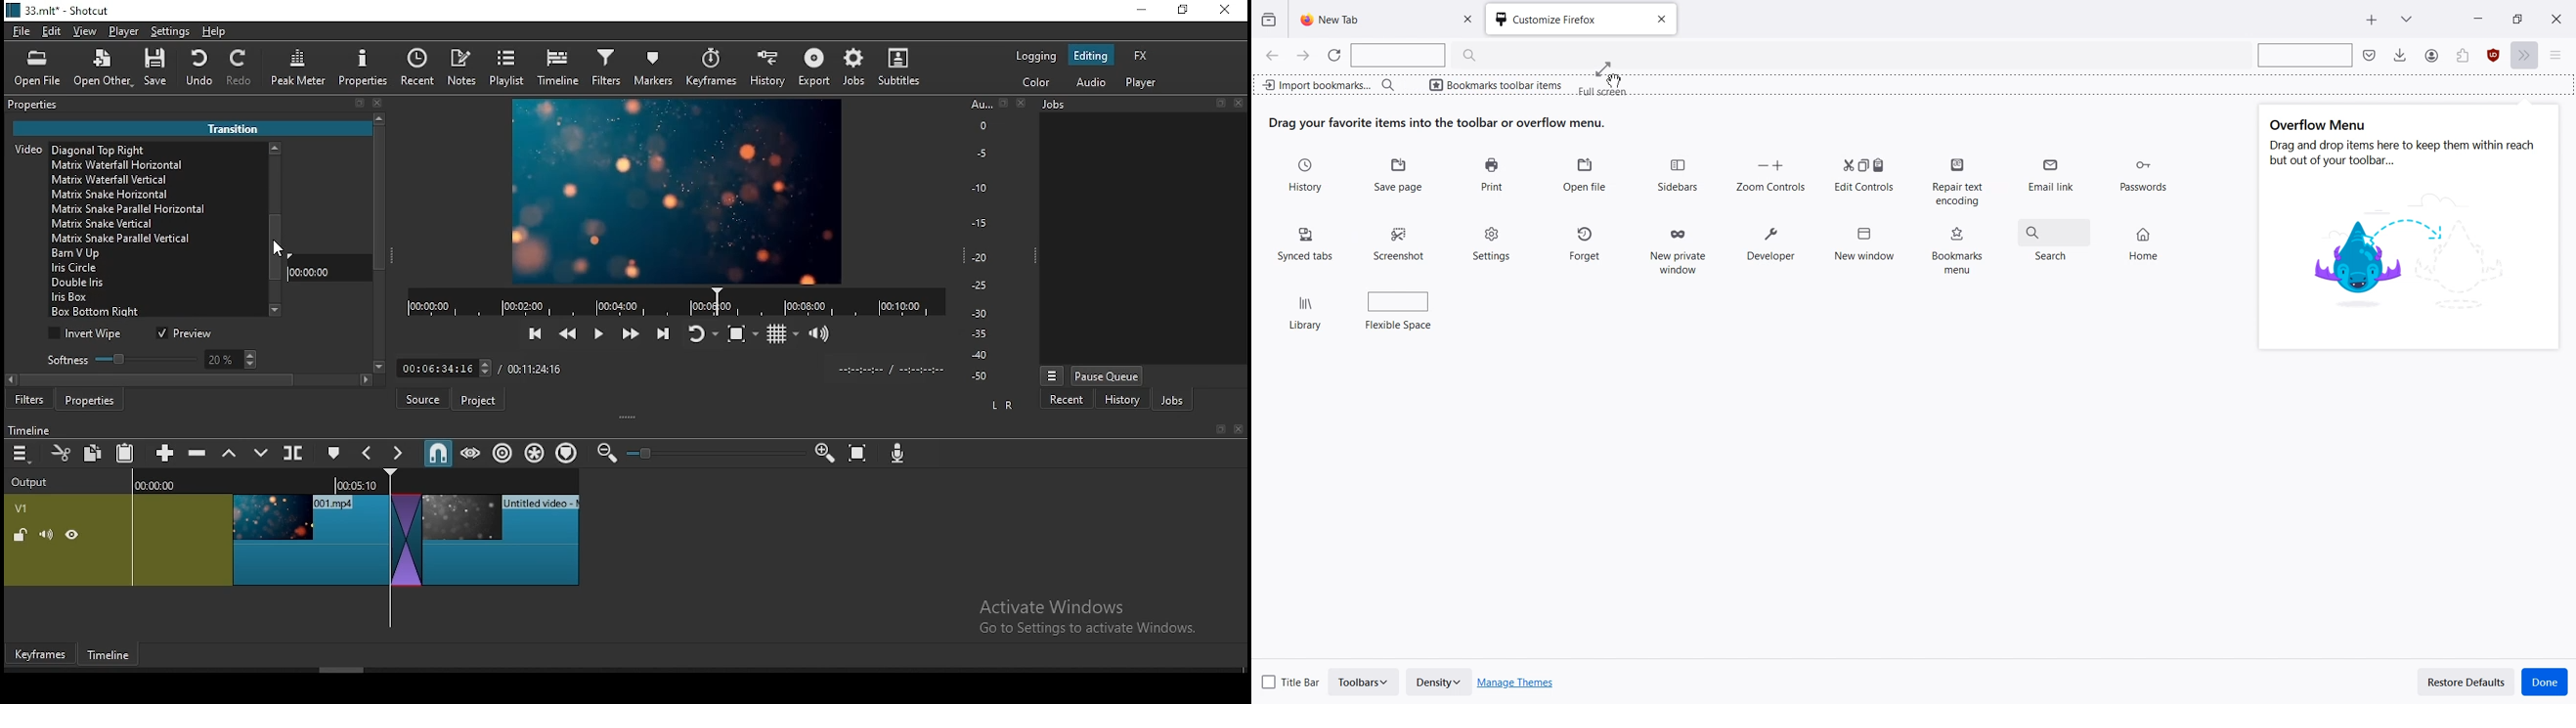 The width and height of the screenshot is (2576, 728). I want to click on Zoom Controls, so click(1770, 174).